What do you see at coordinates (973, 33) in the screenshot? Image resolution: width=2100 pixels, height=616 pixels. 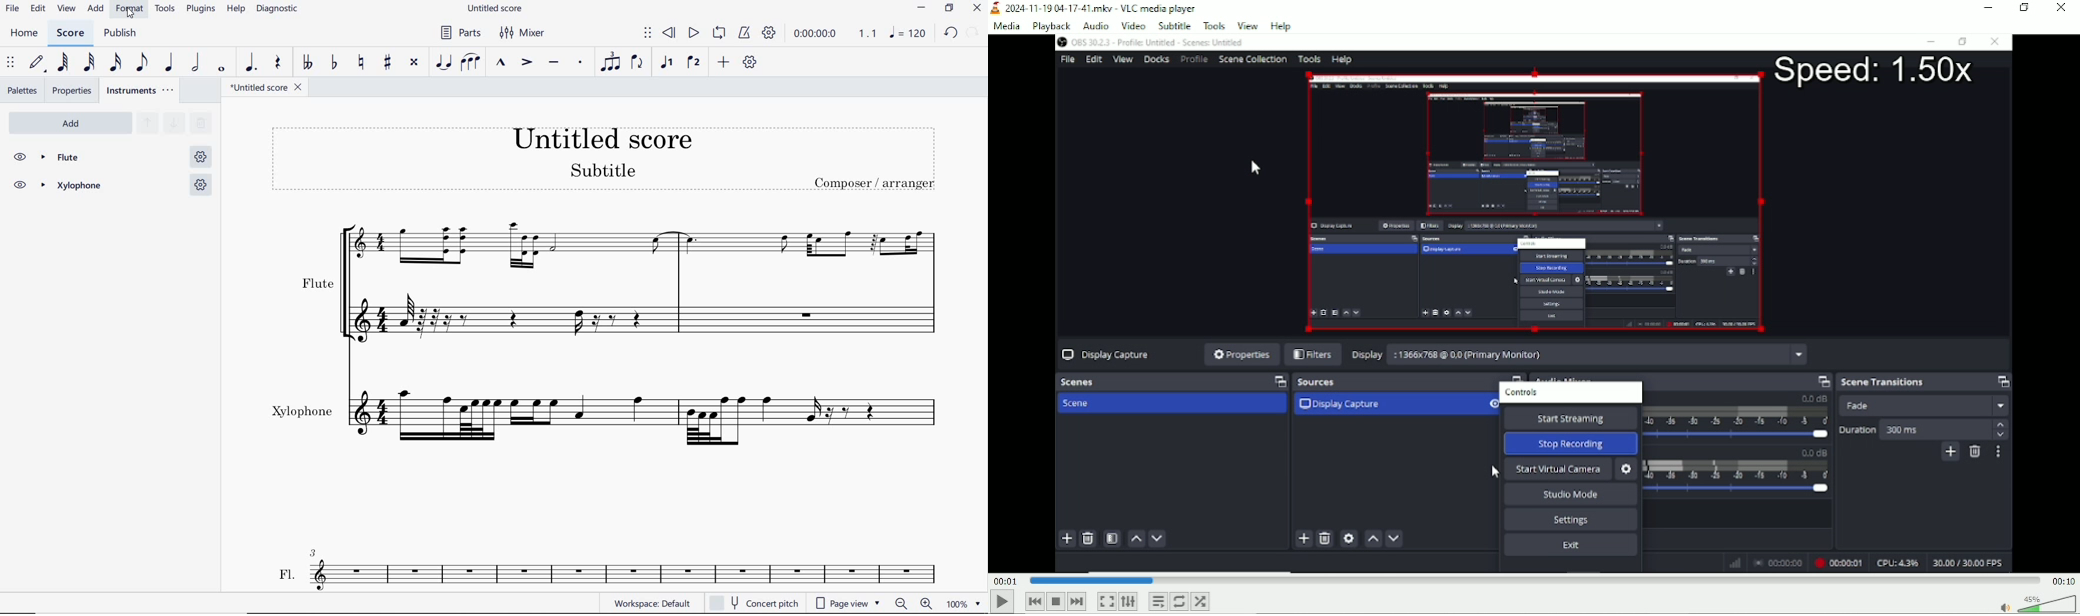 I see `REDO` at bounding box center [973, 33].